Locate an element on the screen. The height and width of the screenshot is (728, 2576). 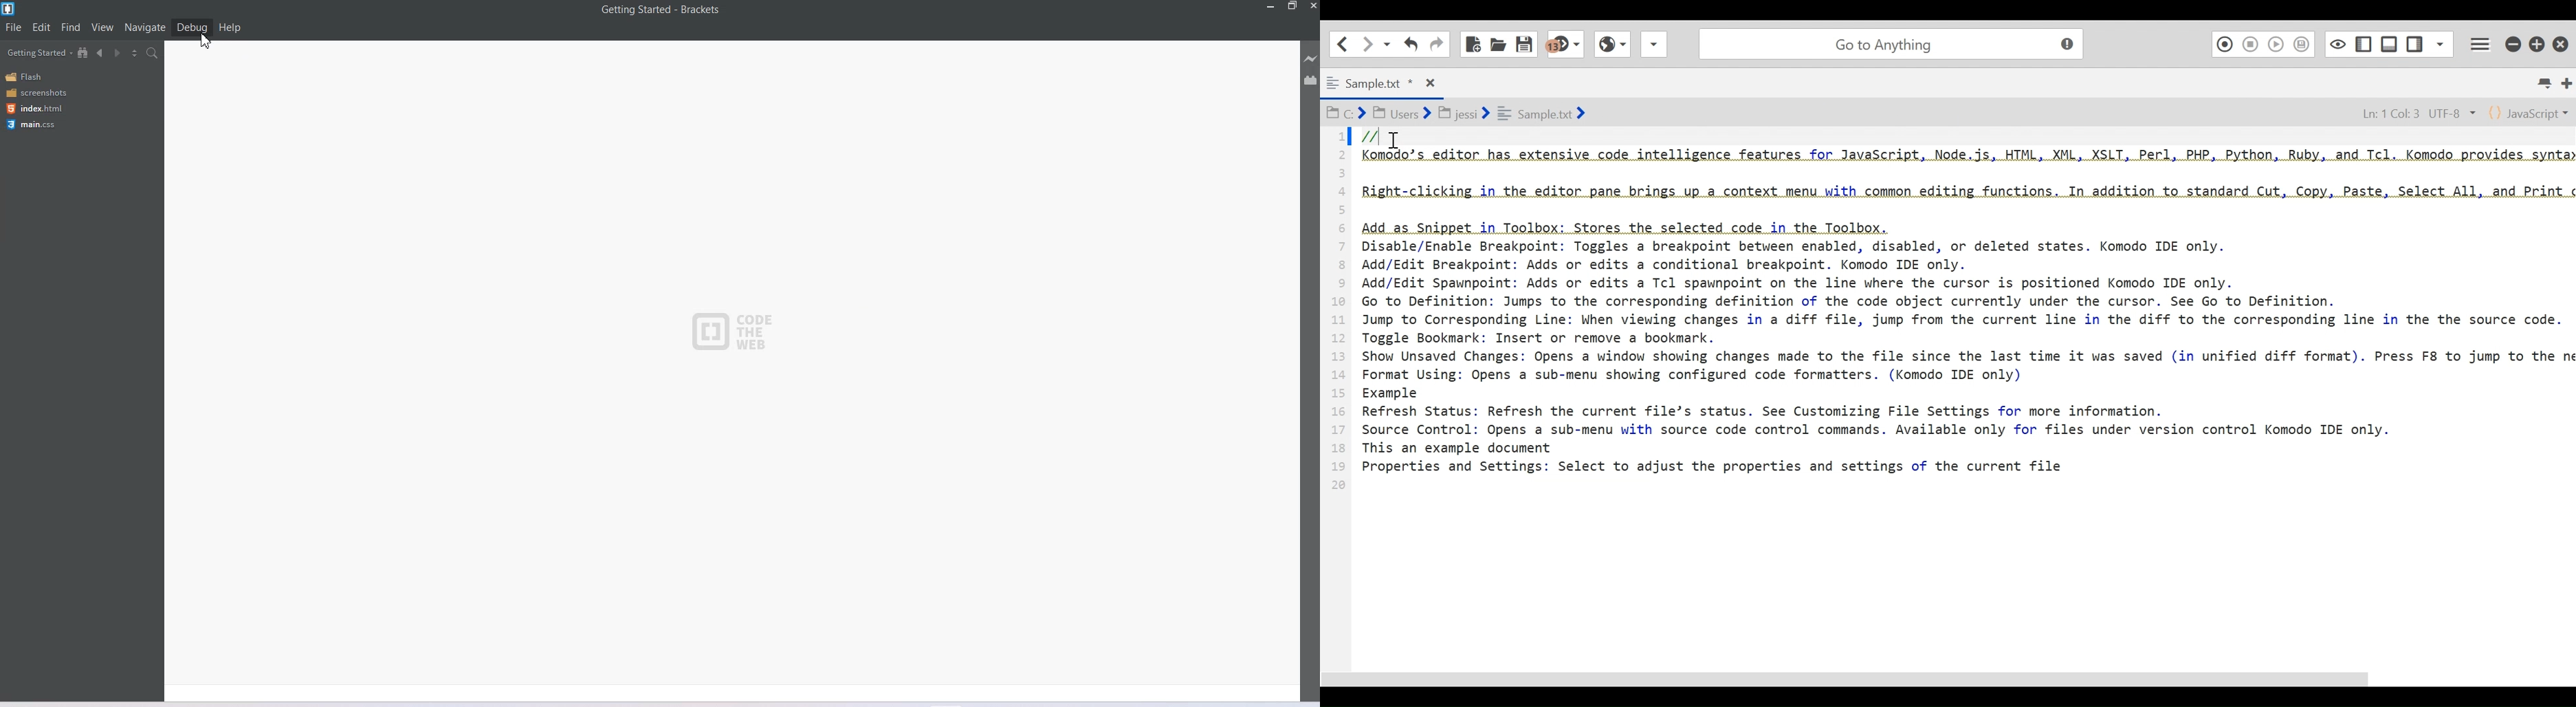
Live Preview is located at coordinates (1310, 58).